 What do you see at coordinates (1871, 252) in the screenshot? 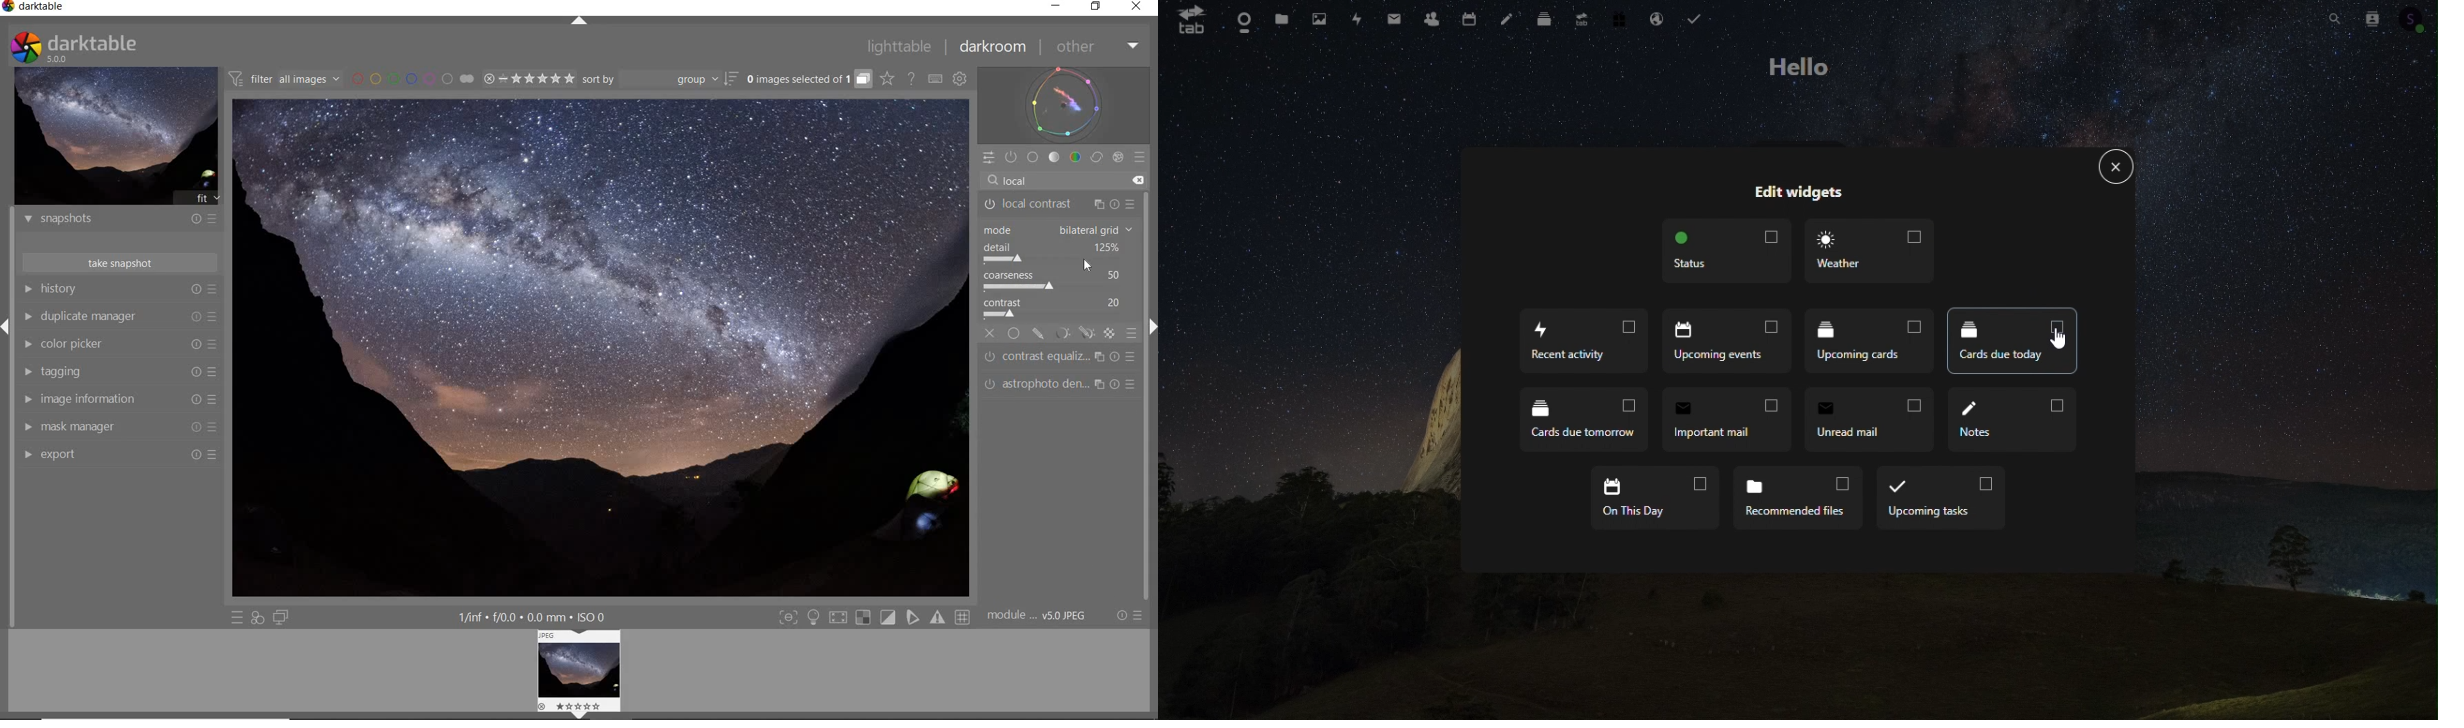
I see `Weather` at bounding box center [1871, 252].